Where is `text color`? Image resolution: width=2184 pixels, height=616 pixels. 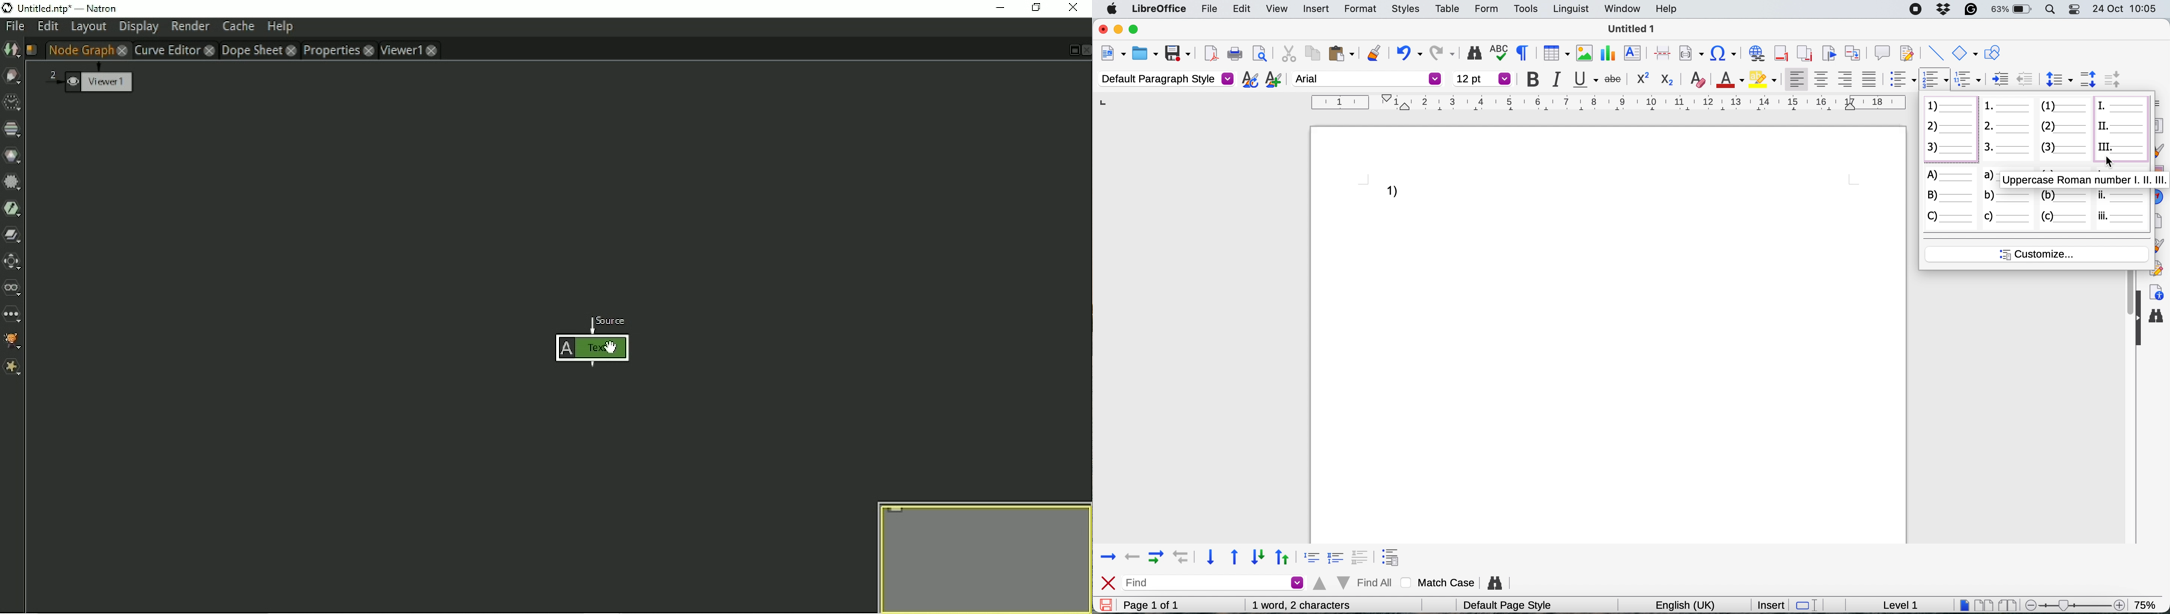 text color is located at coordinates (1728, 79).